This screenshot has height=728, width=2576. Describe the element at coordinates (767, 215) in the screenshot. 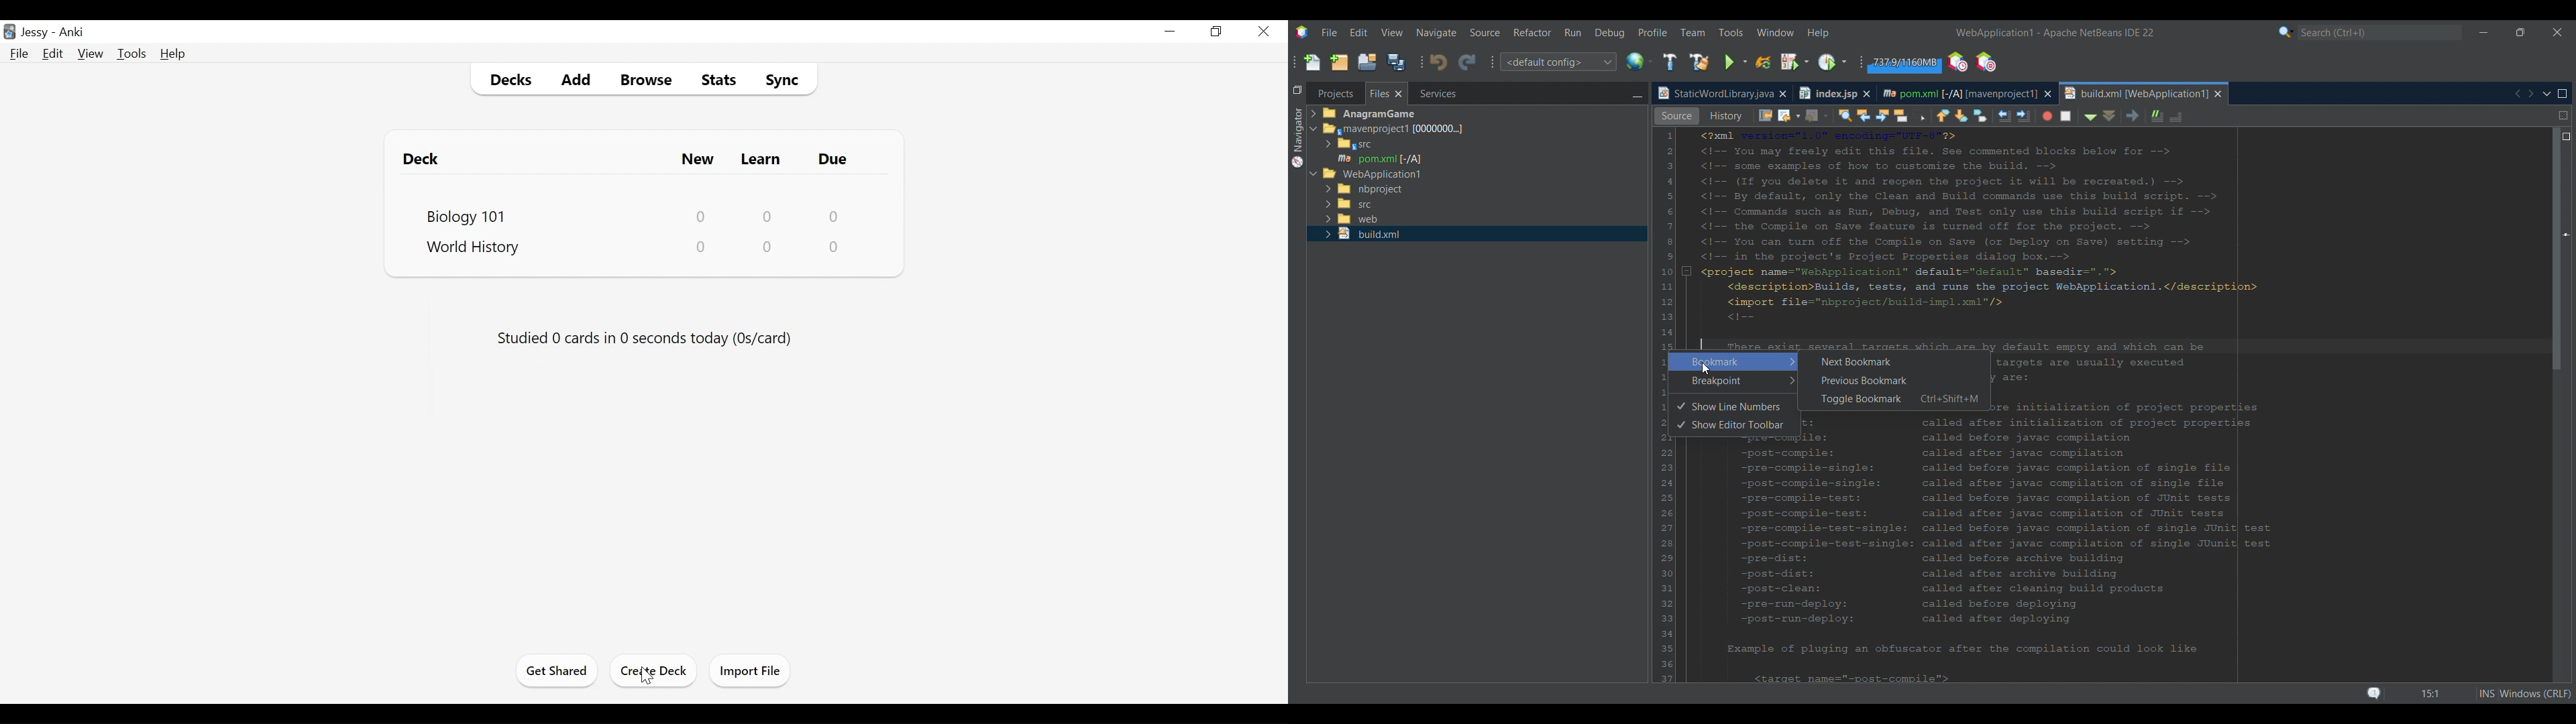

I see `Learn Card Count` at that location.